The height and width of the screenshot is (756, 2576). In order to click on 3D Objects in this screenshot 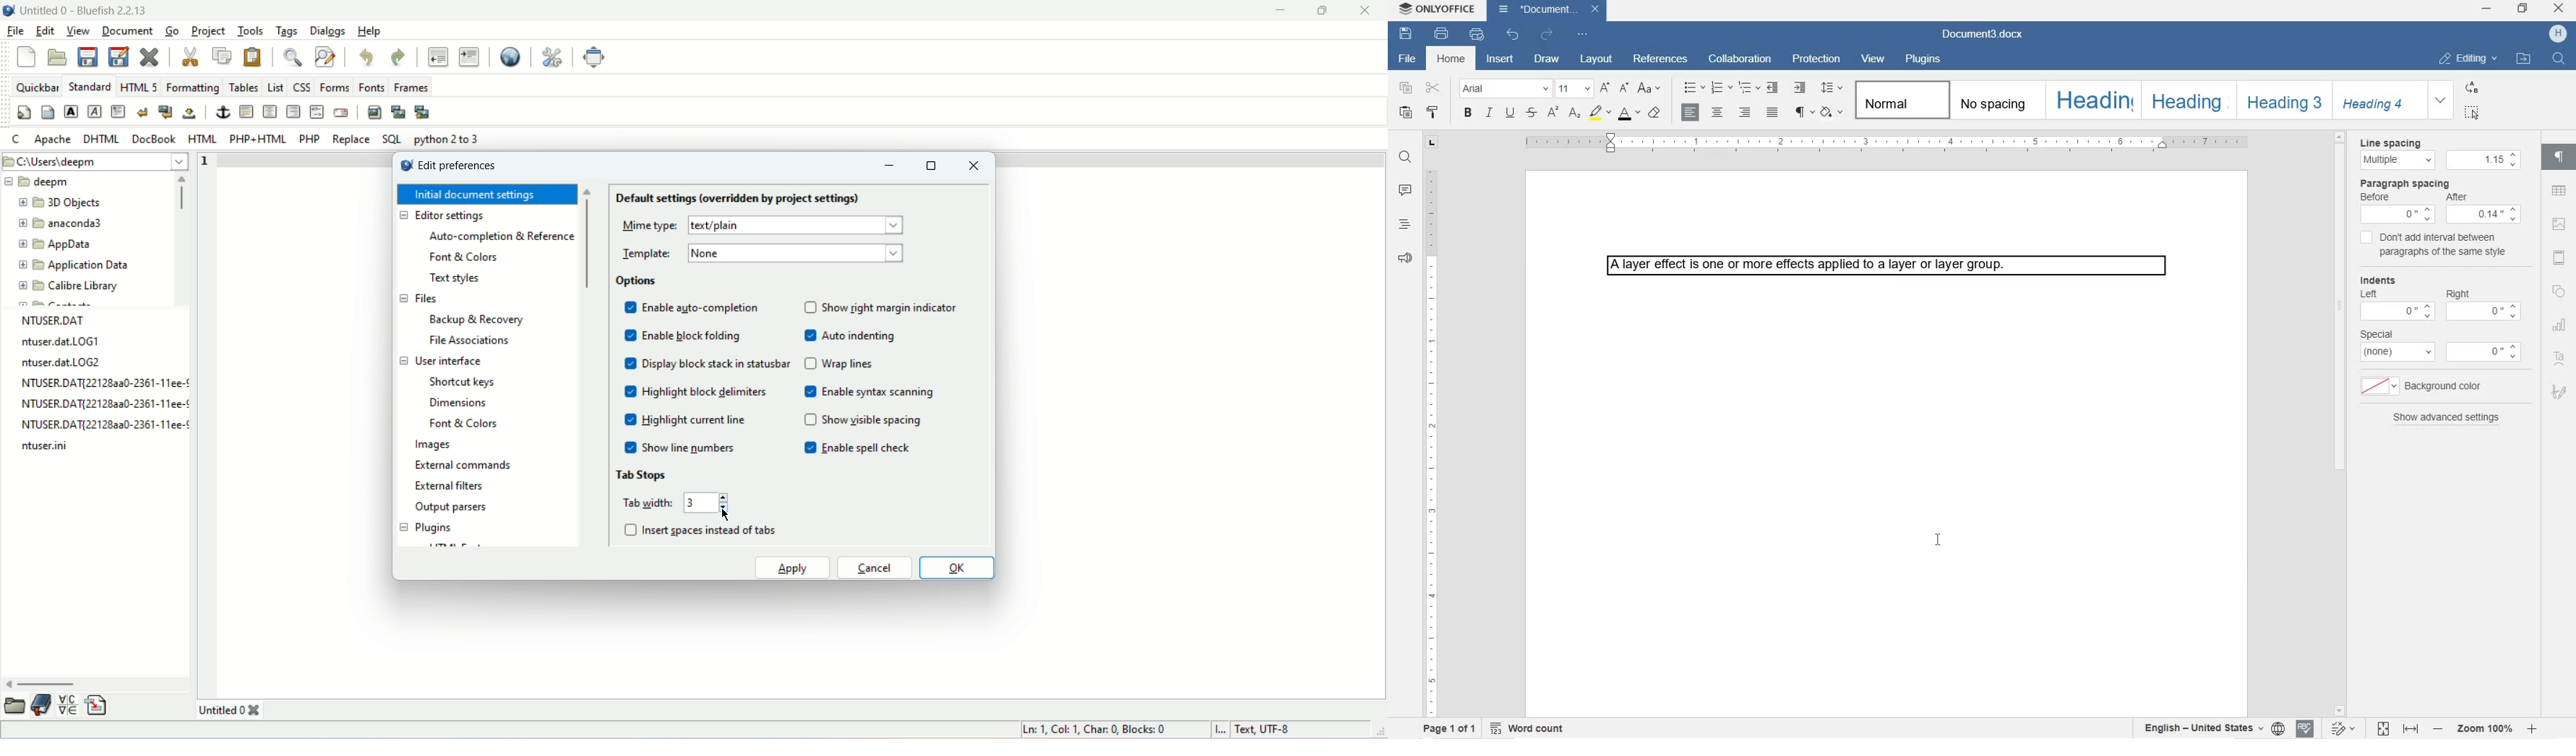, I will do `click(77, 202)`.